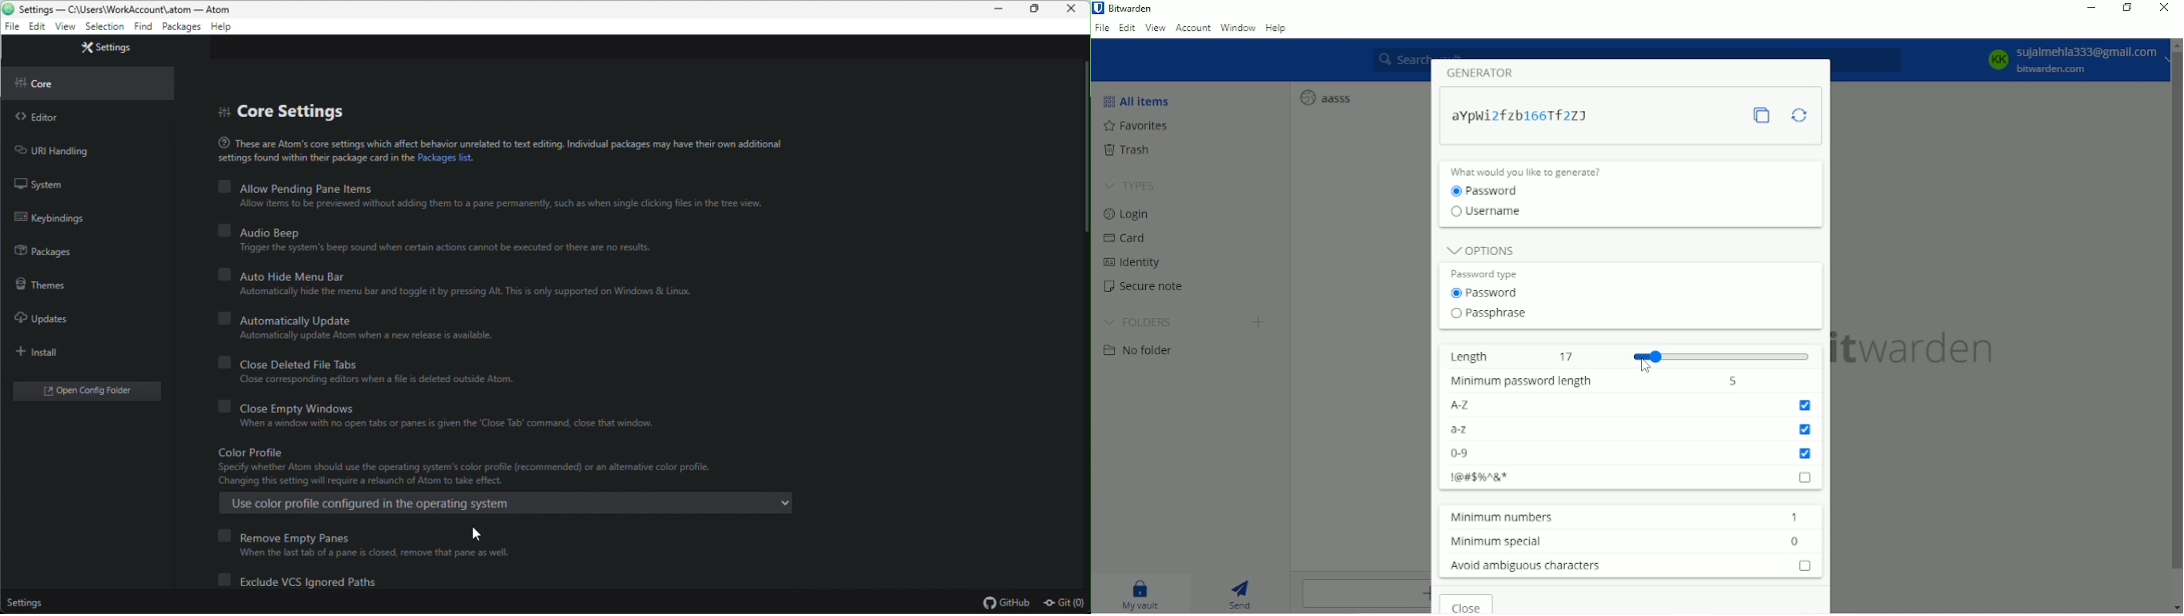  Describe the element at coordinates (1005, 603) in the screenshot. I see `Github` at that location.